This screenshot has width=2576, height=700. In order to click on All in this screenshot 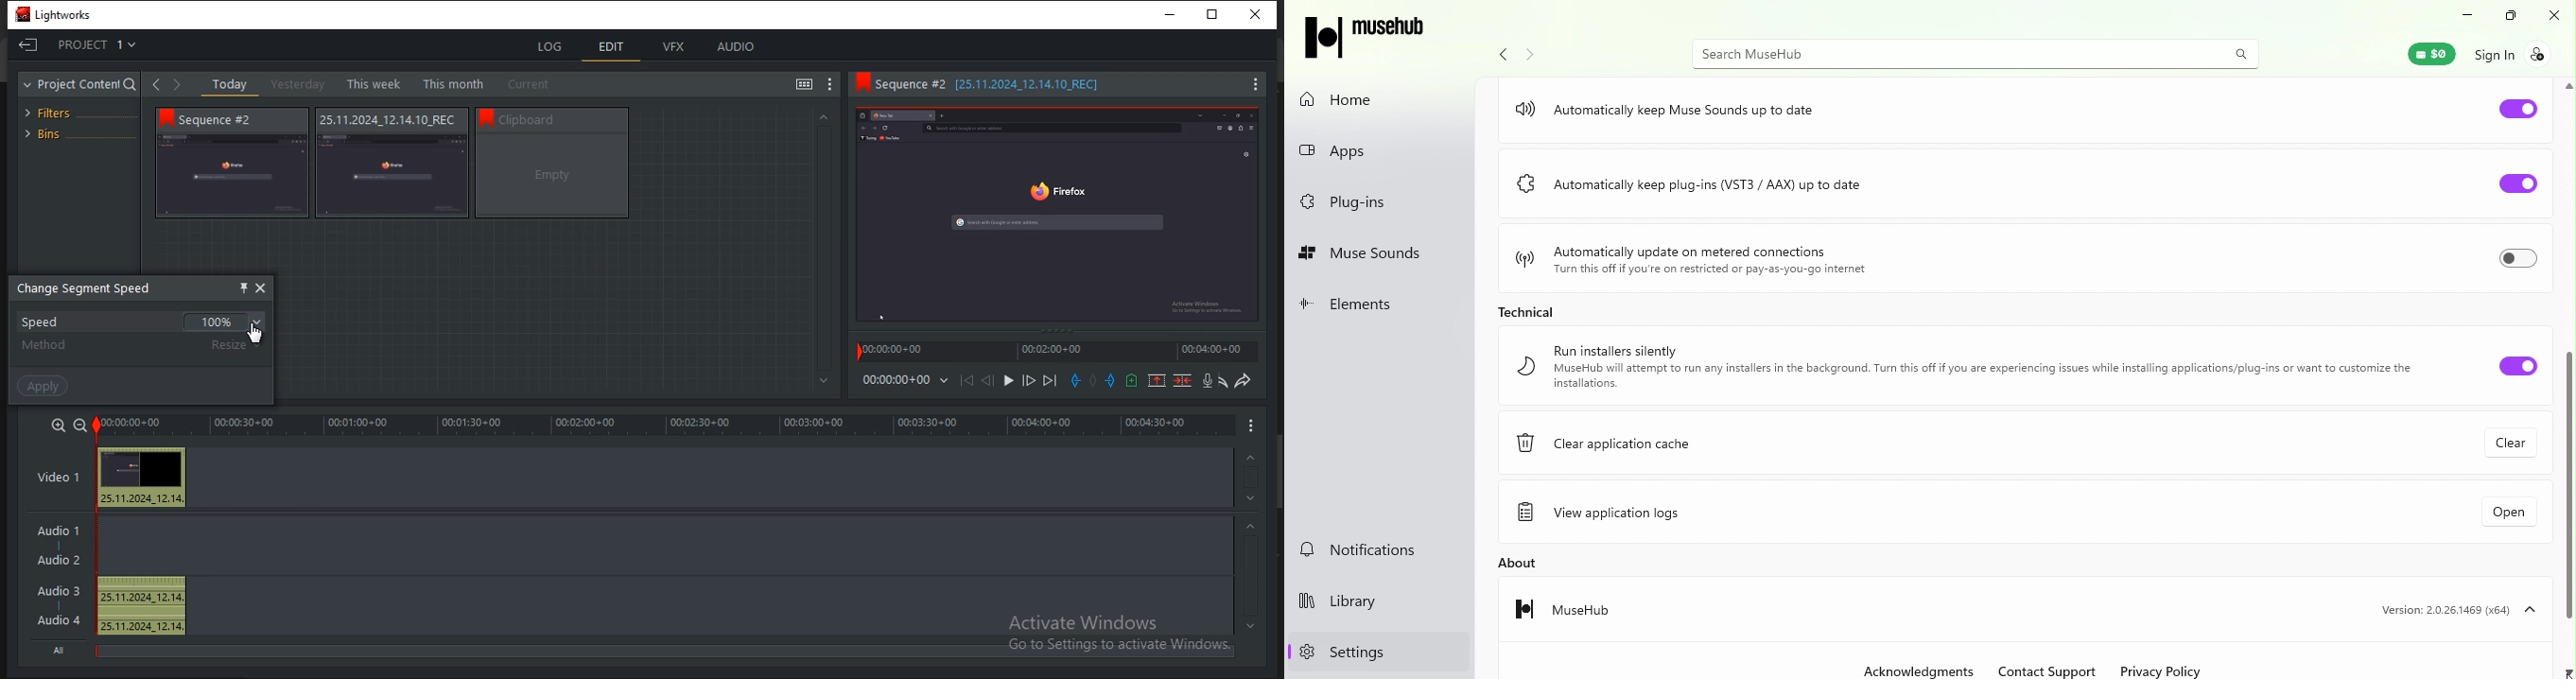, I will do `click(61, 650)`.